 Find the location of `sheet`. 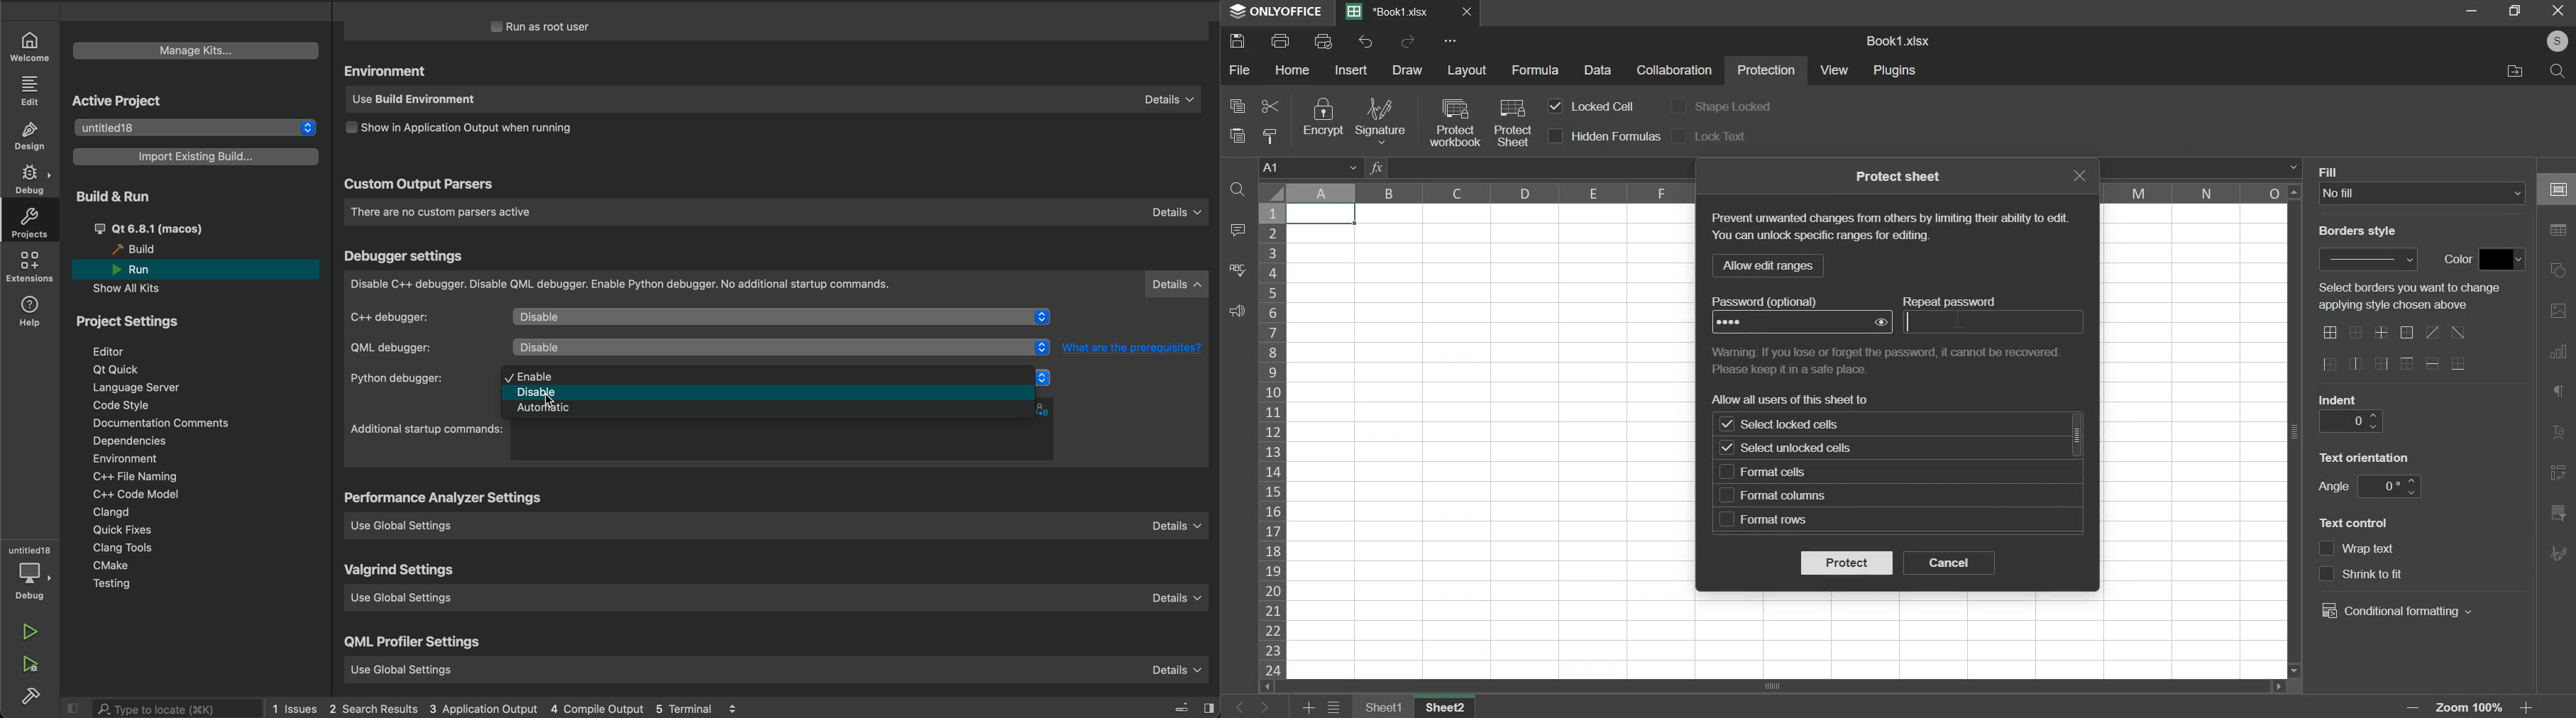

sheet is located at coordinates (1449, 707).